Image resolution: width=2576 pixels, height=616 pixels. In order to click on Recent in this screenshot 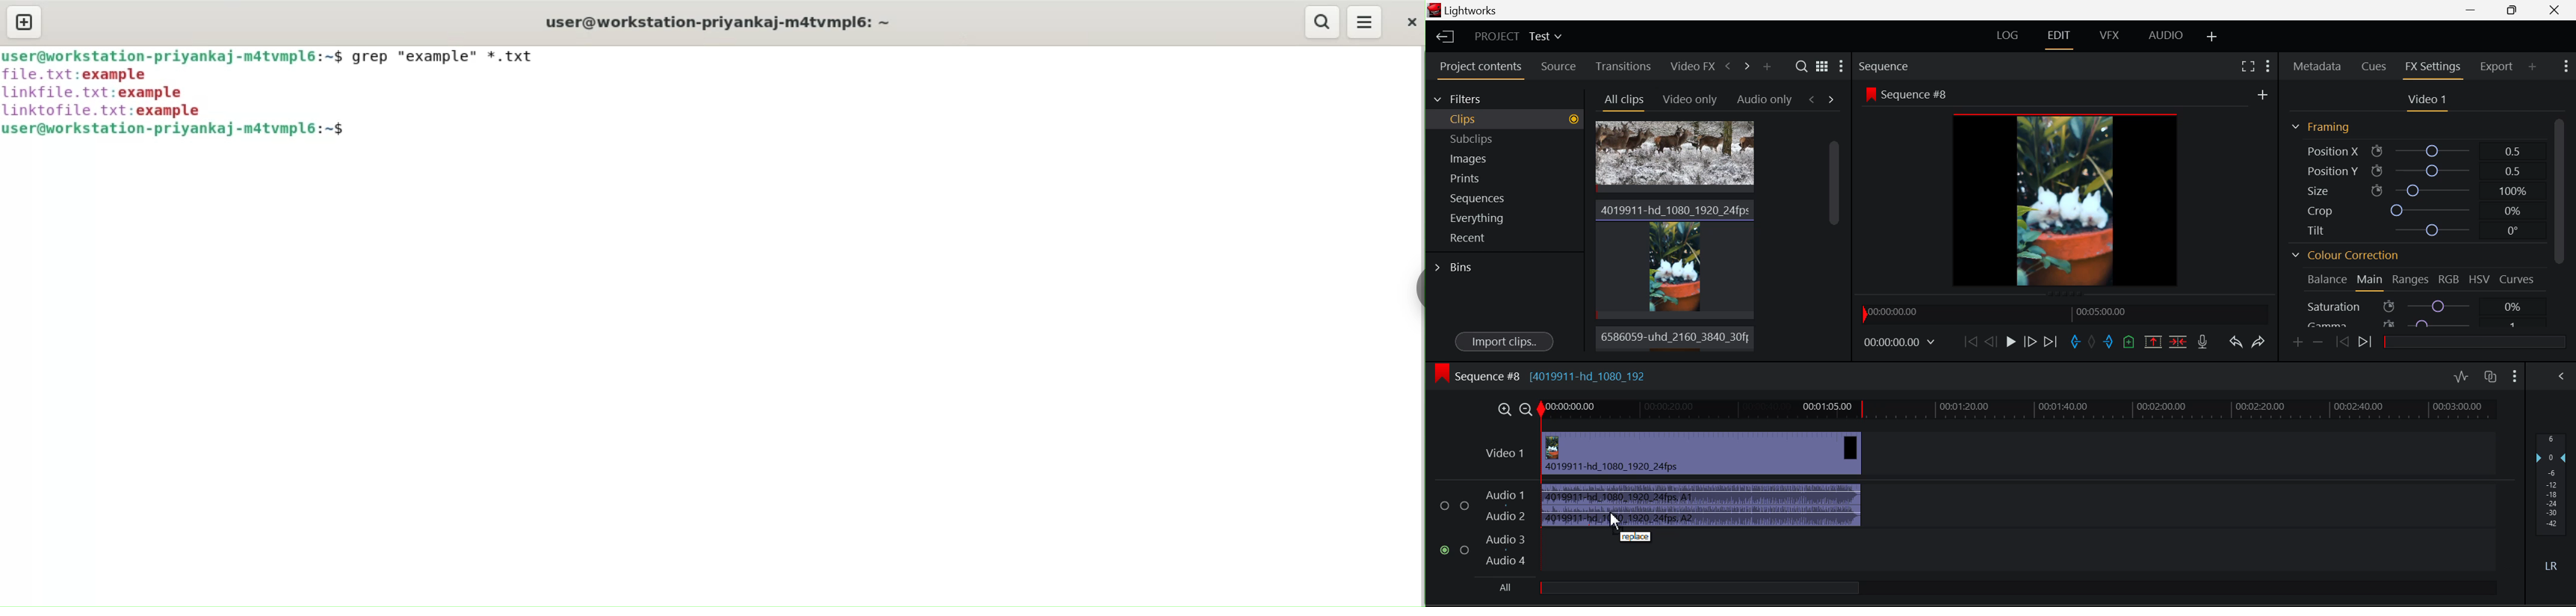, I will do `click(1505, 239)`.